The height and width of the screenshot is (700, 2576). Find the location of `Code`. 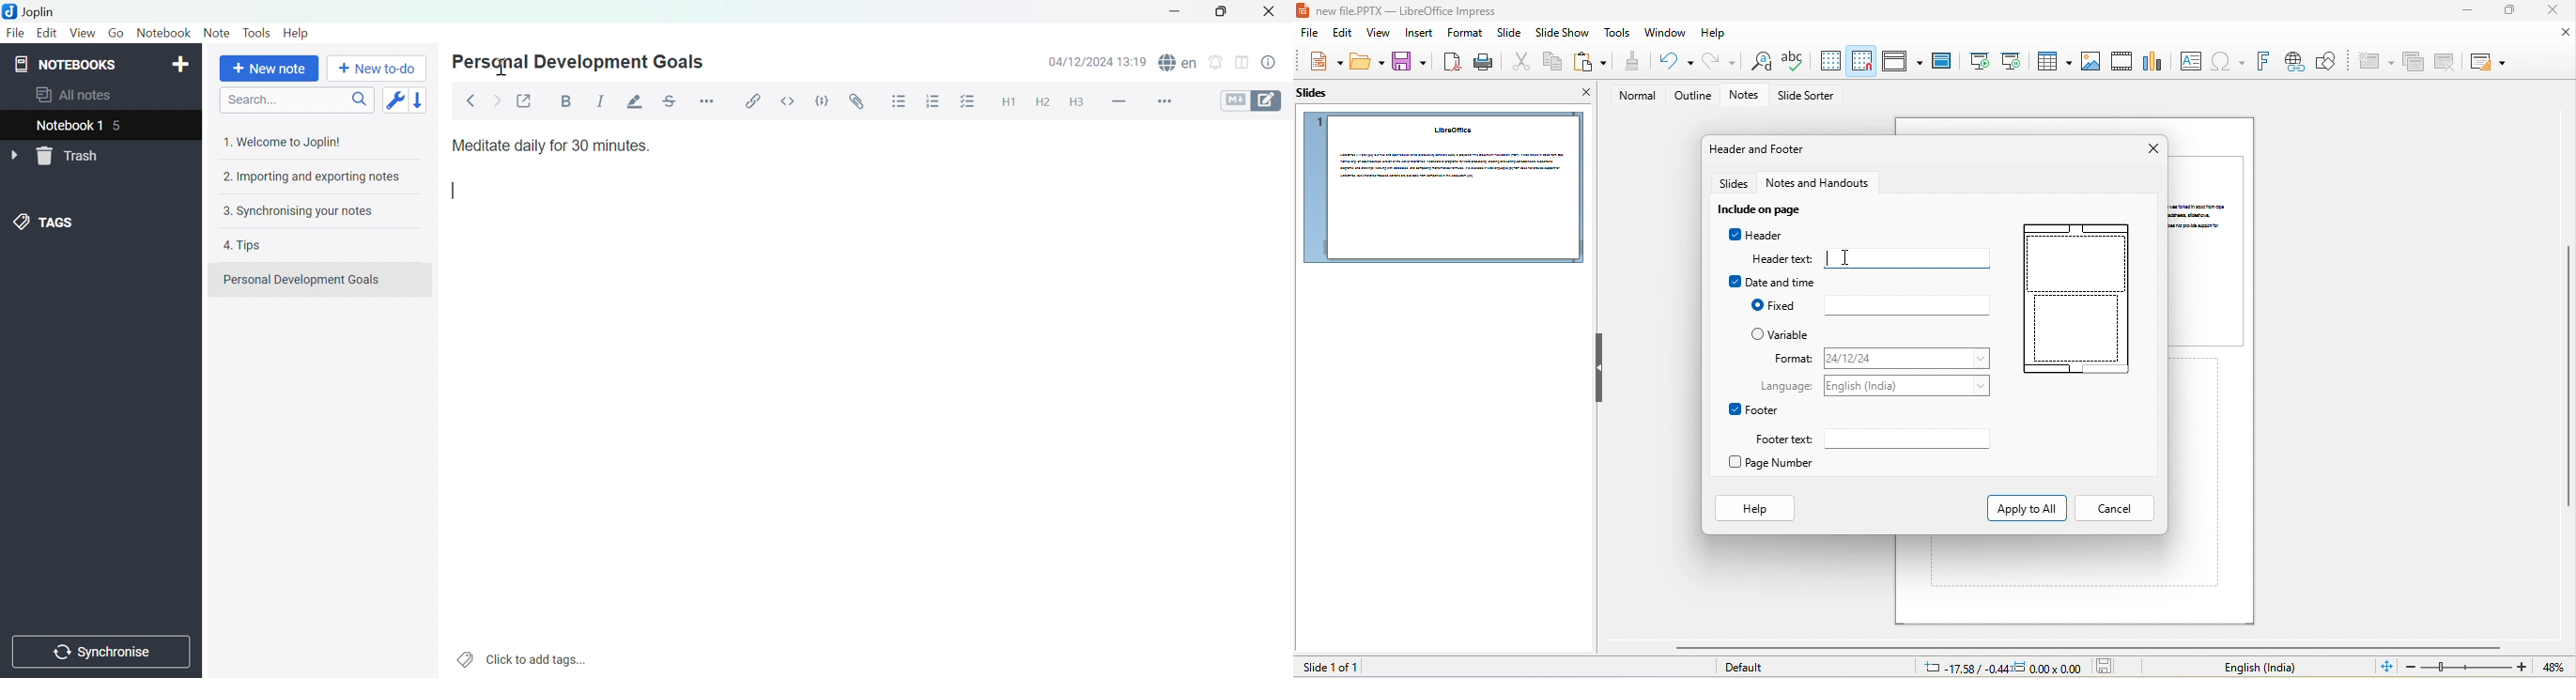

Code is located at coordinates (822, 99).